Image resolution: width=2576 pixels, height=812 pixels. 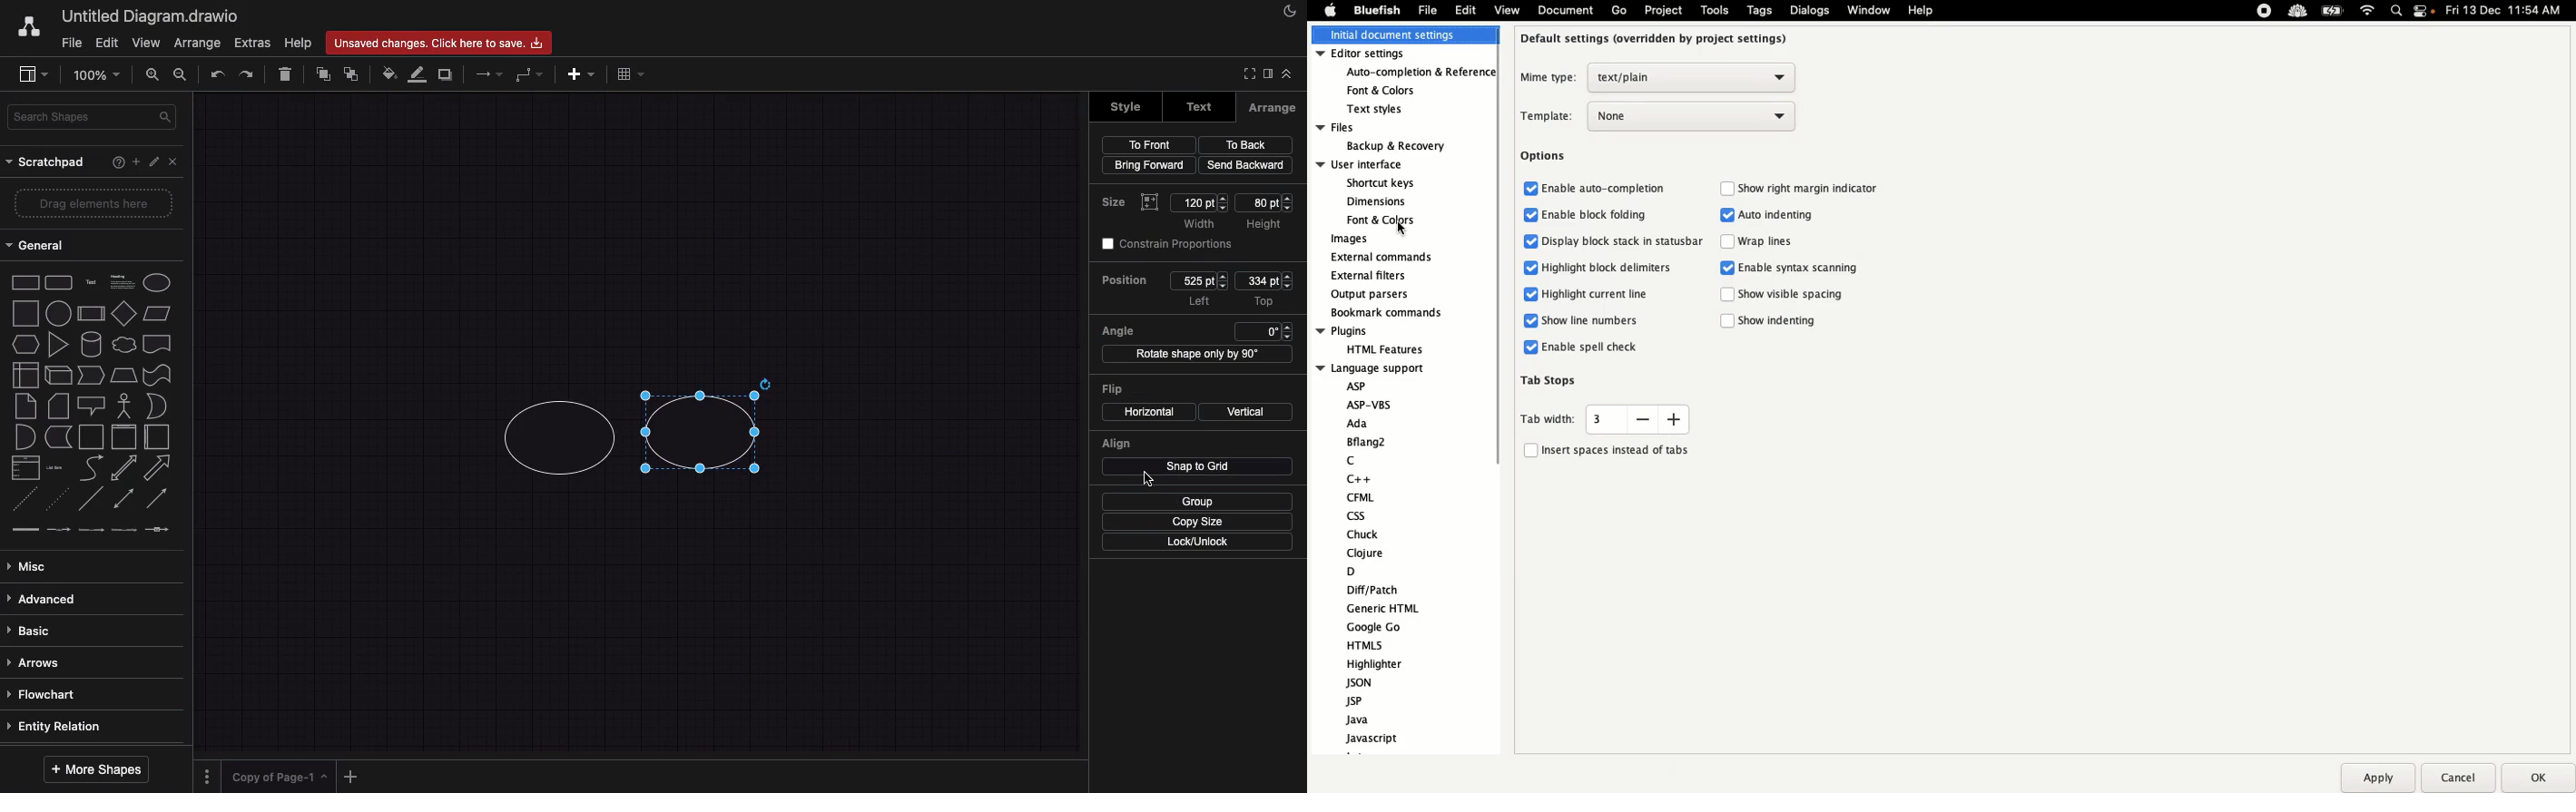 I want to click on Enable block folding, so click(x=1586, y=215).